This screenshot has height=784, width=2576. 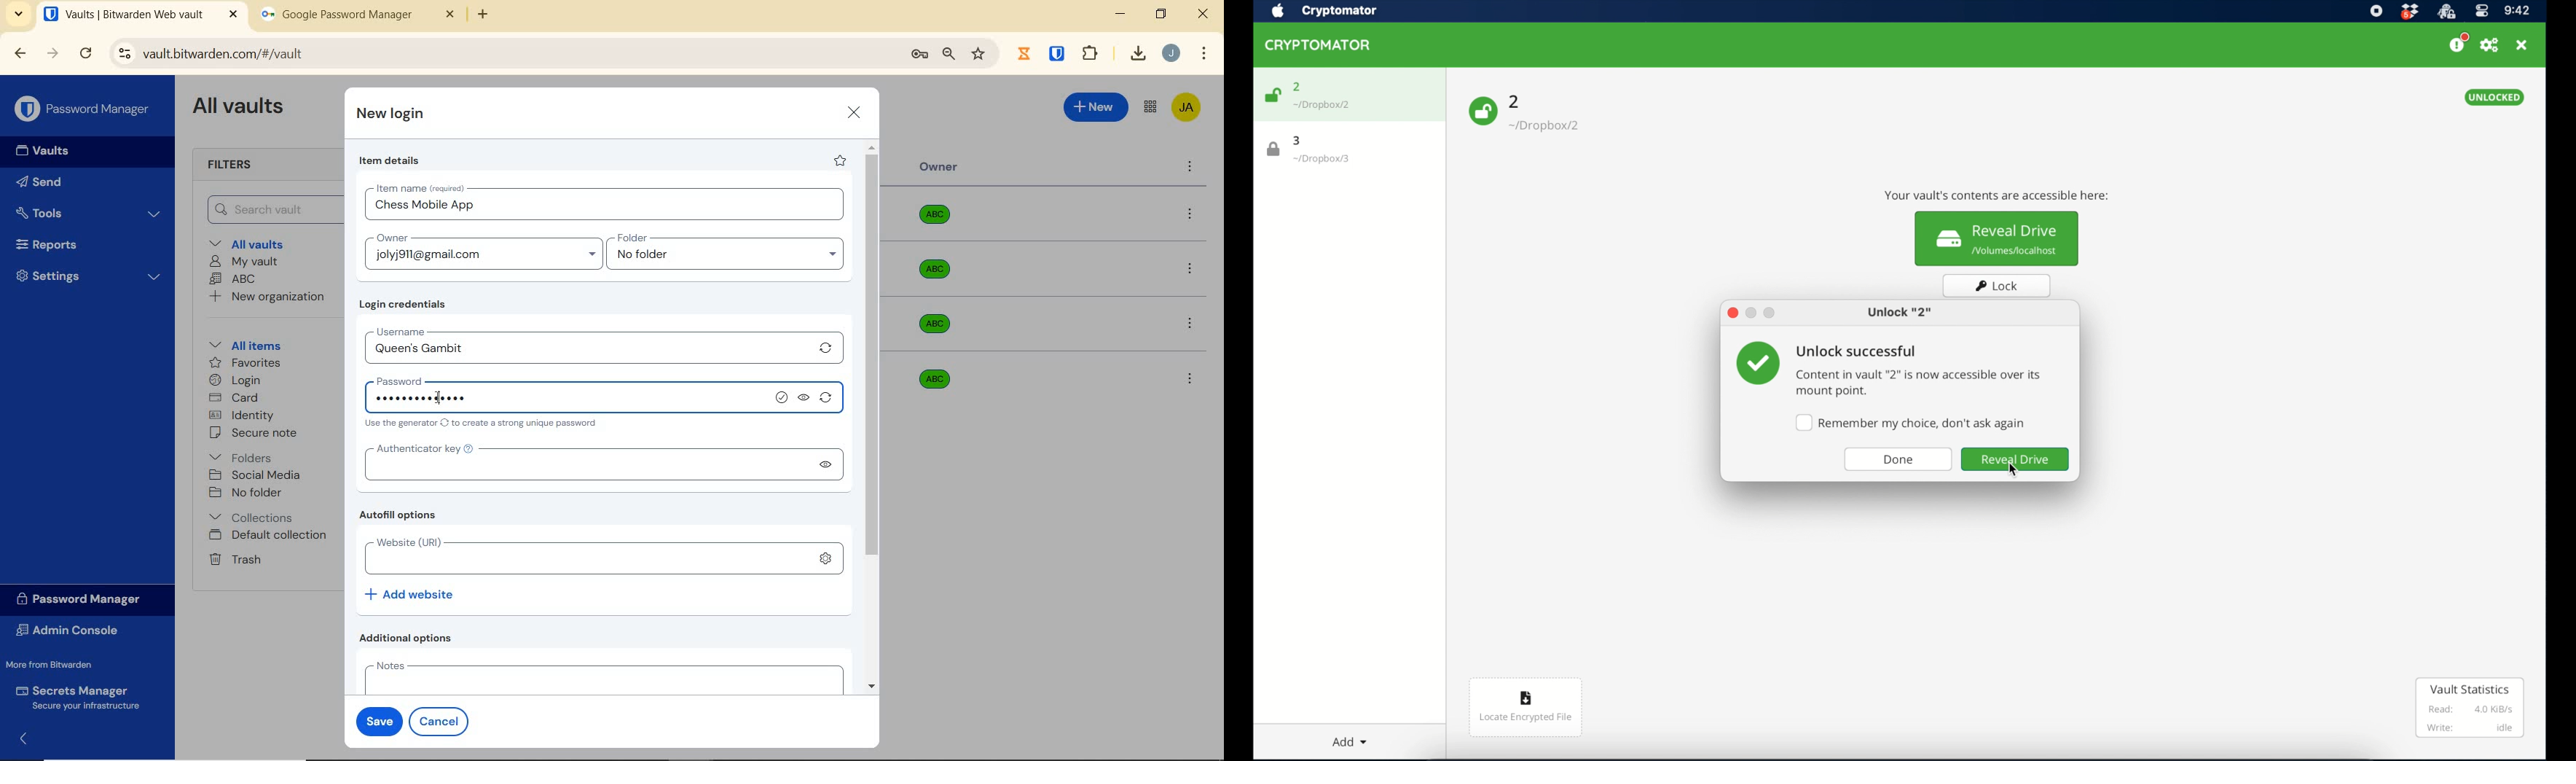 What do you see at coordinates (232, 558) in the screenshot?
I see `Trash` at bounding box center [232, 558].